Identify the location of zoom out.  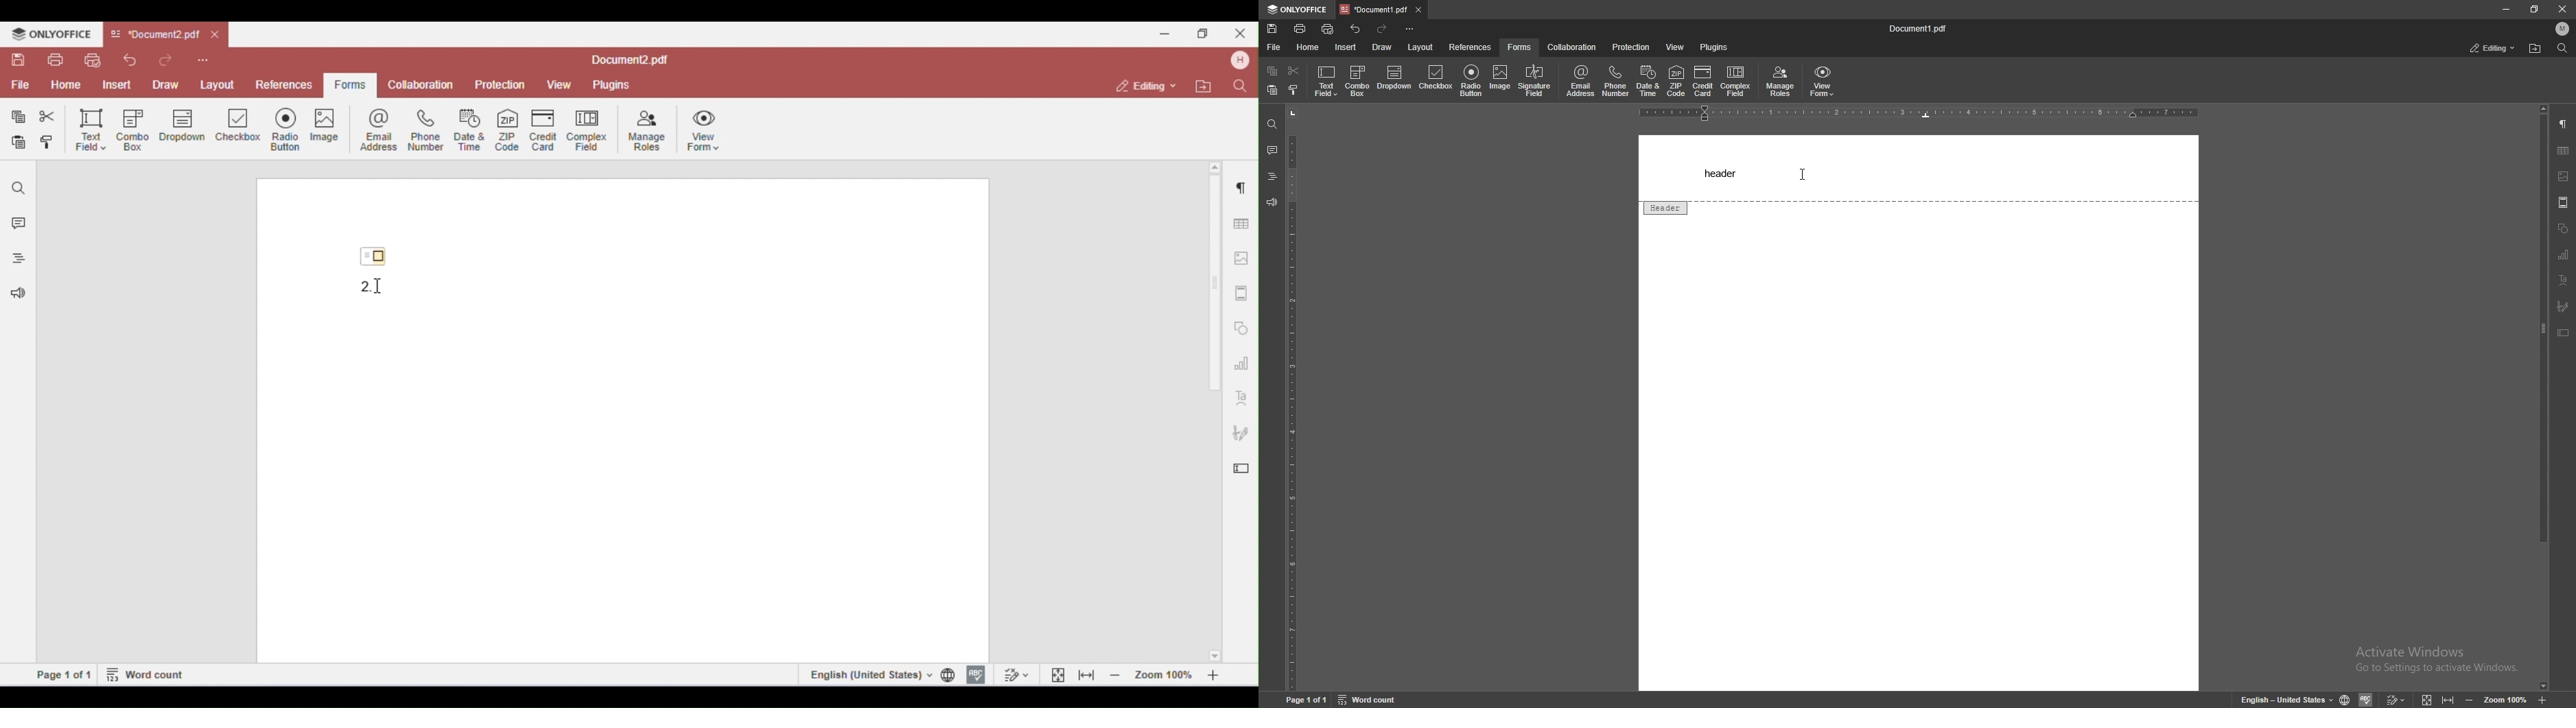
(2468, 699).